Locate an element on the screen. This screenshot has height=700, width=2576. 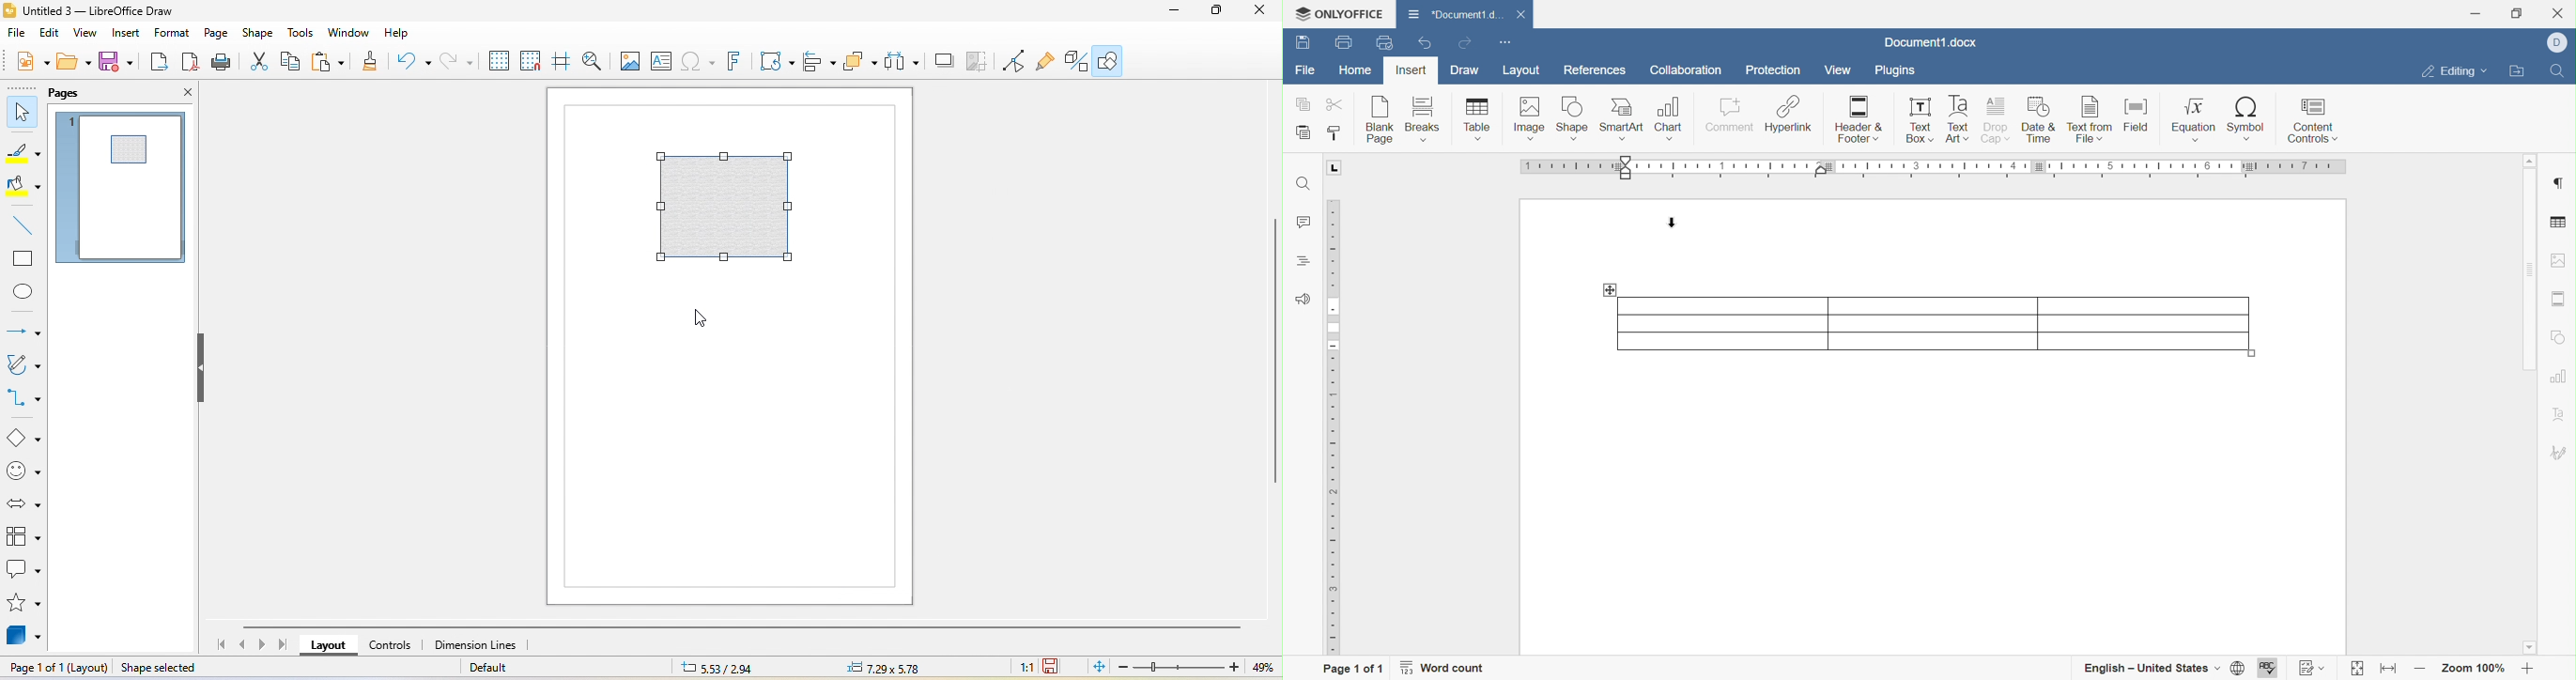
Insert table is located at coordinates (1478, 119).